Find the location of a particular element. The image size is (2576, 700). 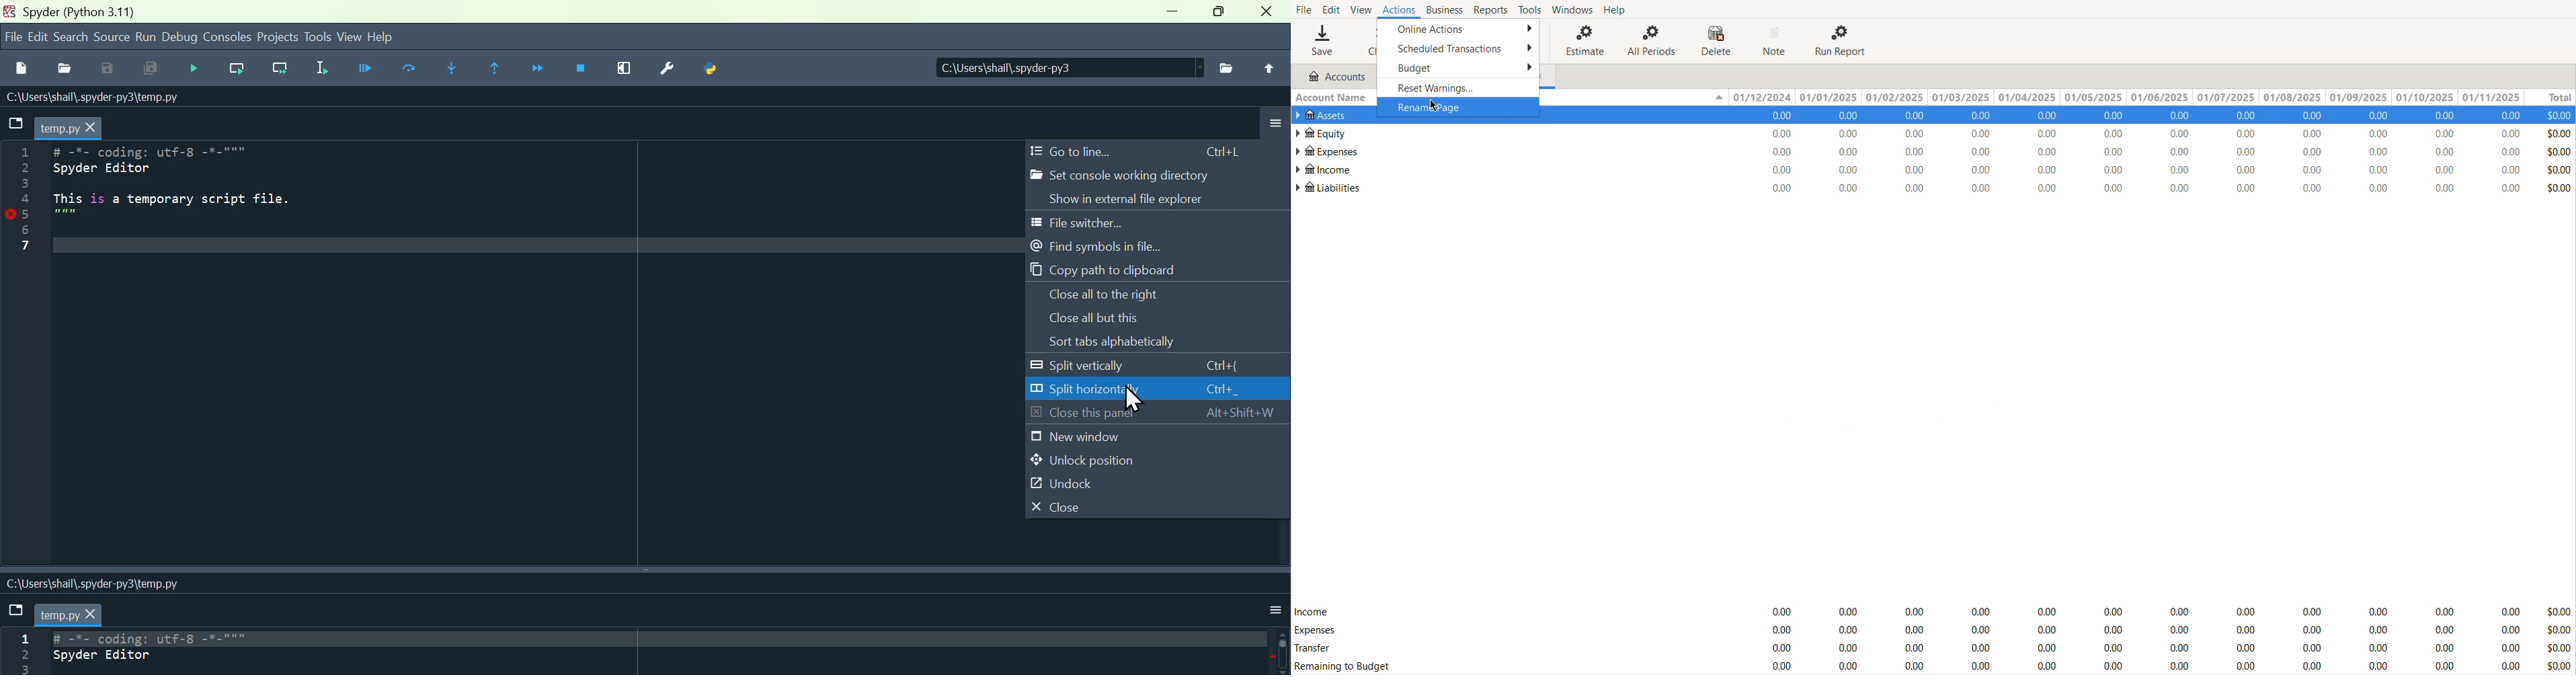

minimise is located at coordinates (1174, 11).